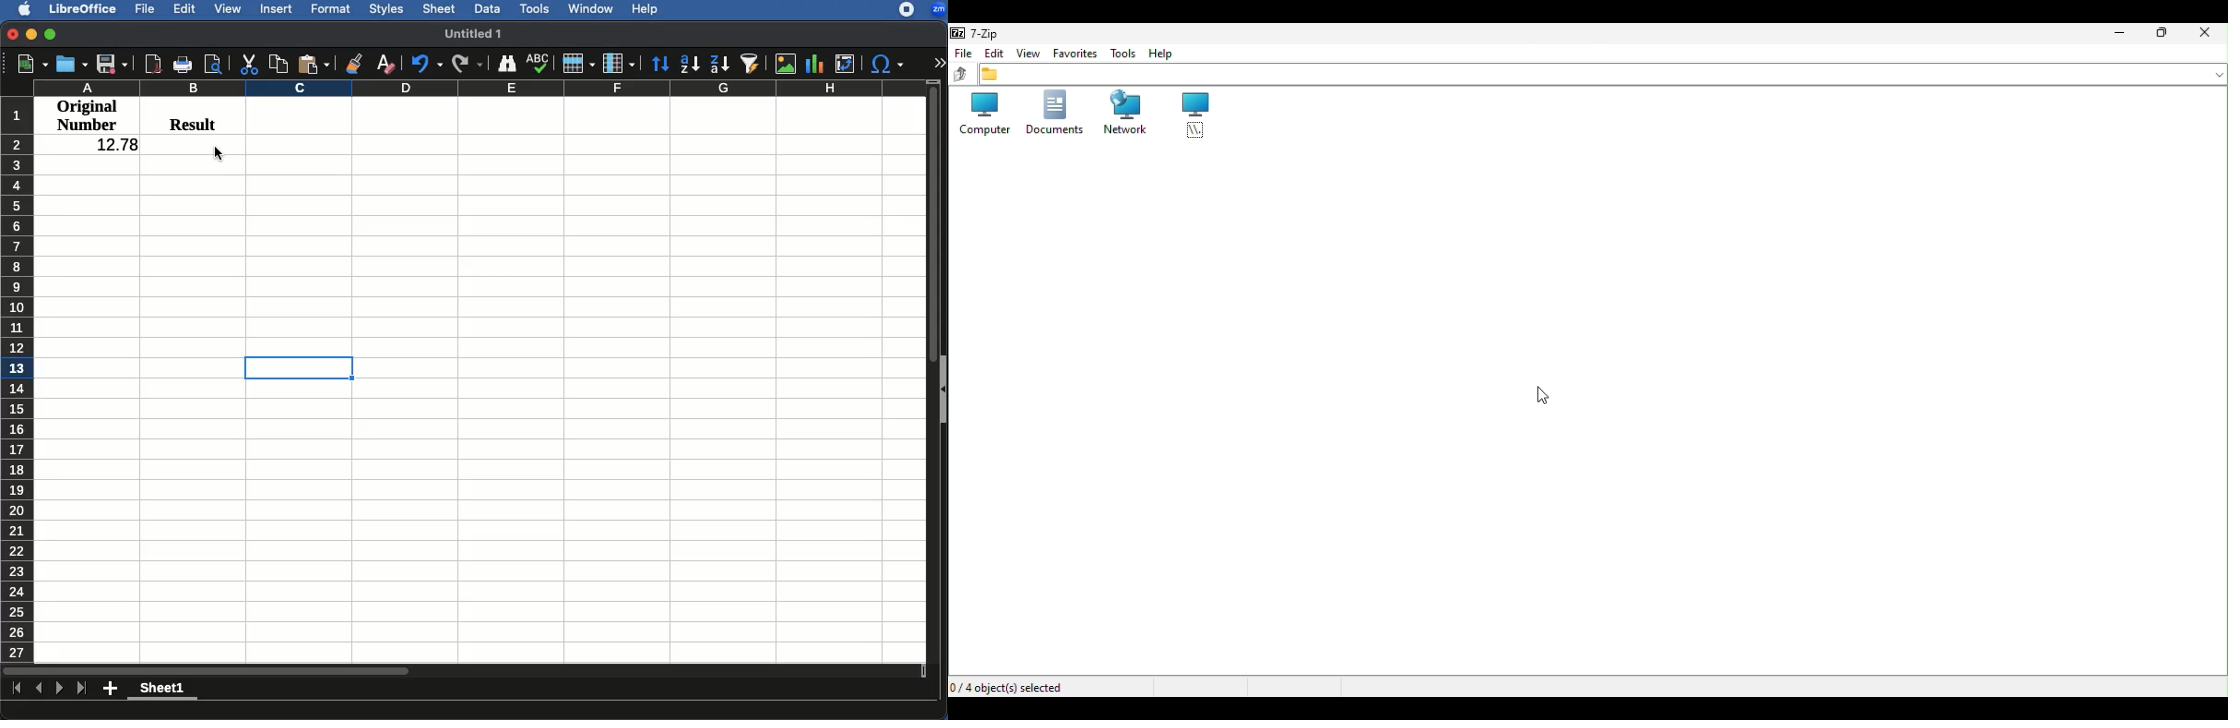 Image resolution: width=2240 pixels, height=728 pixels. Describe the element at coordinates (32, 36) in the screenshot. I see `Minimize` at that location.